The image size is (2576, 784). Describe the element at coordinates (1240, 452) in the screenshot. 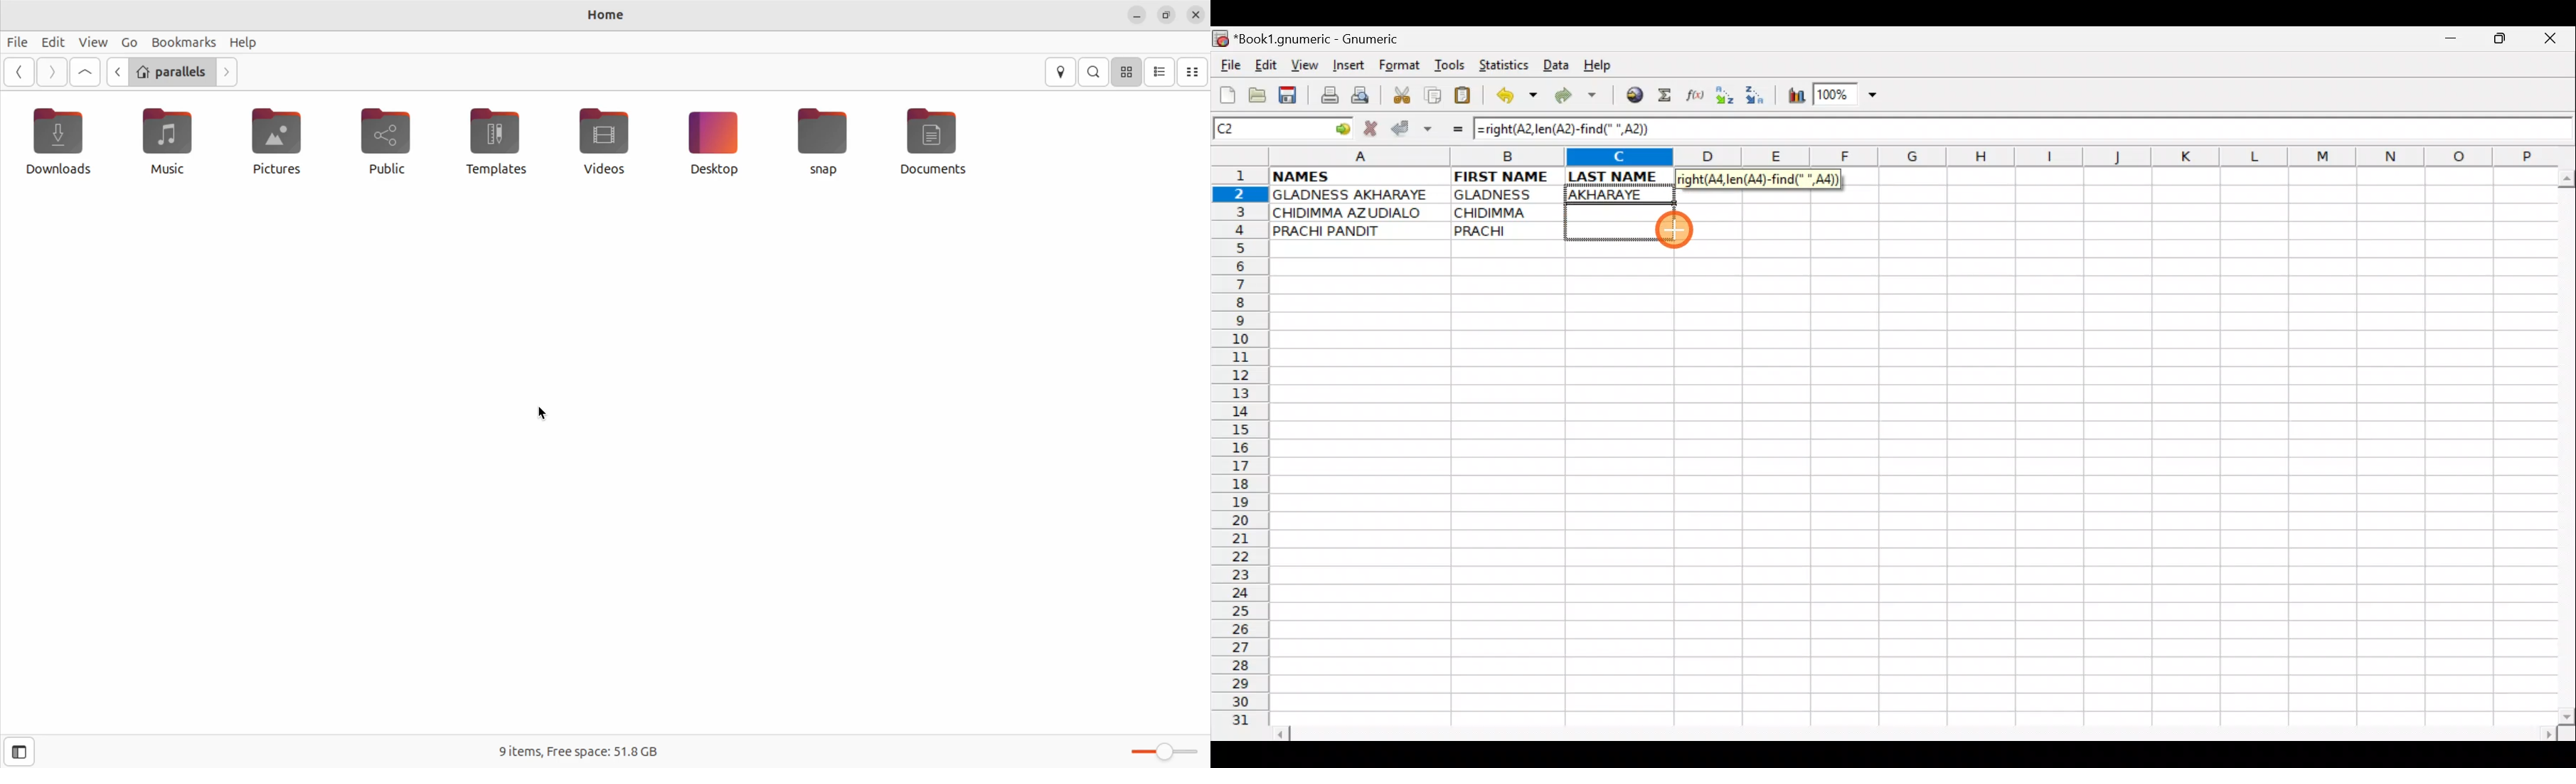

I see `Rows` at that location.